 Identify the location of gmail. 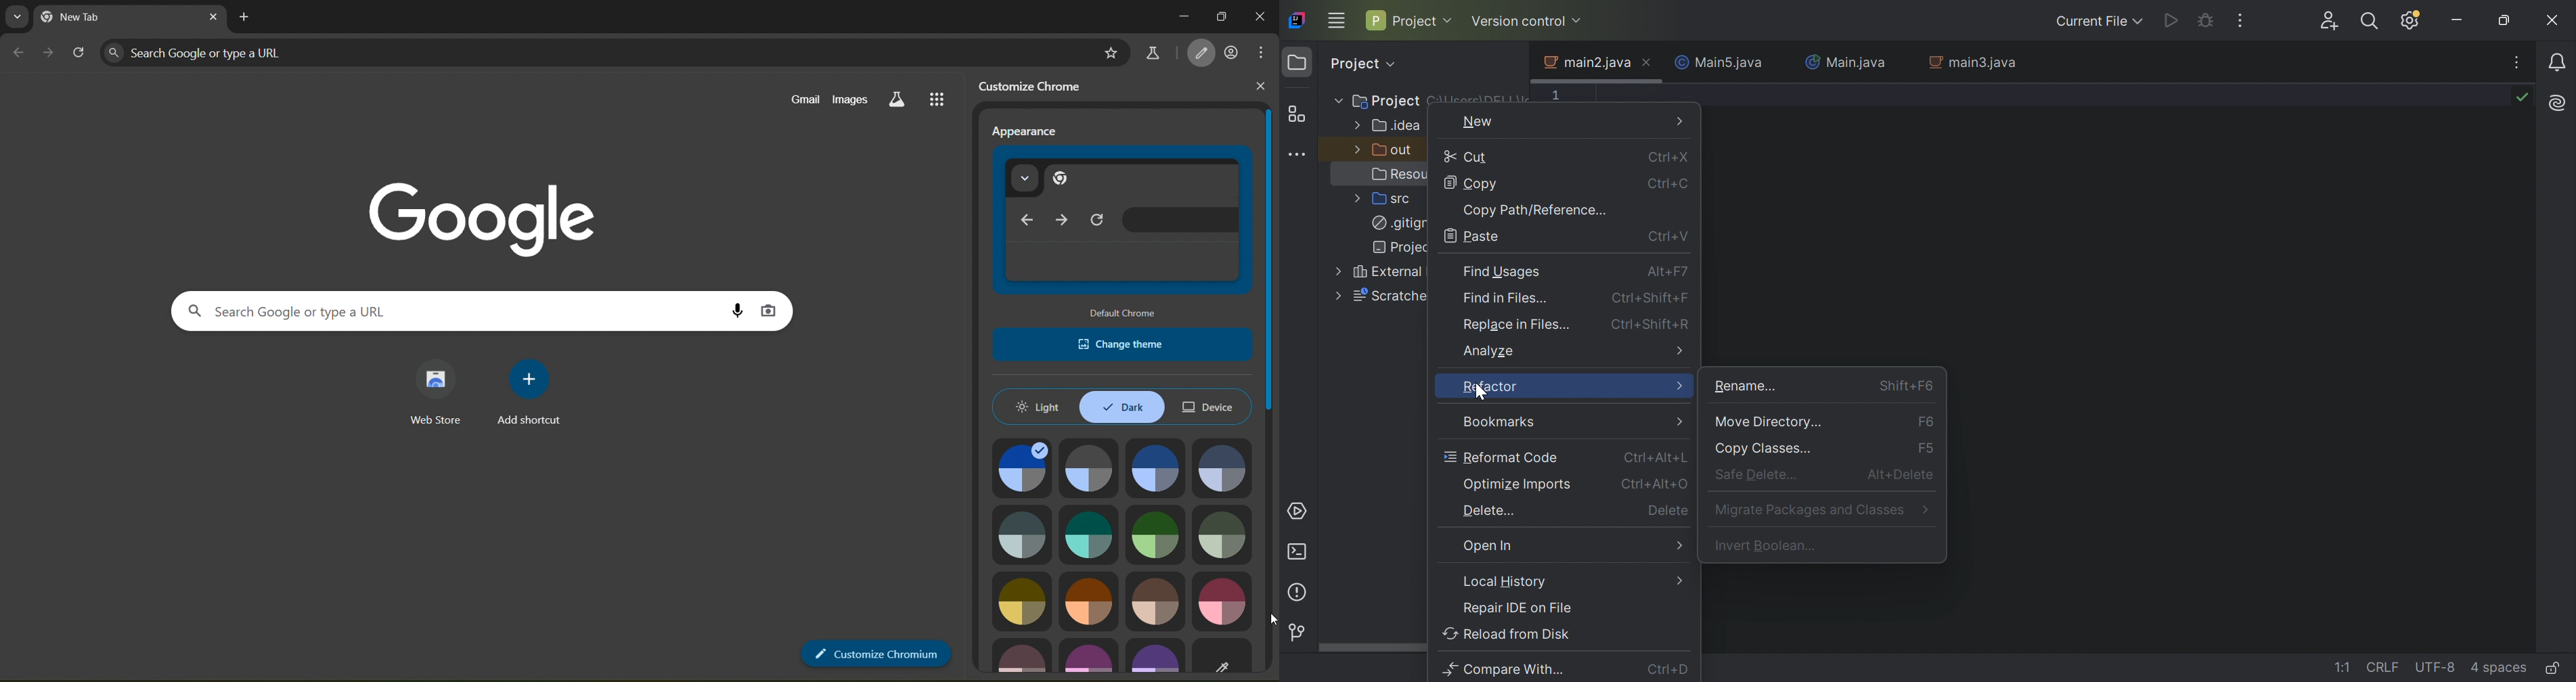
(804, 100).